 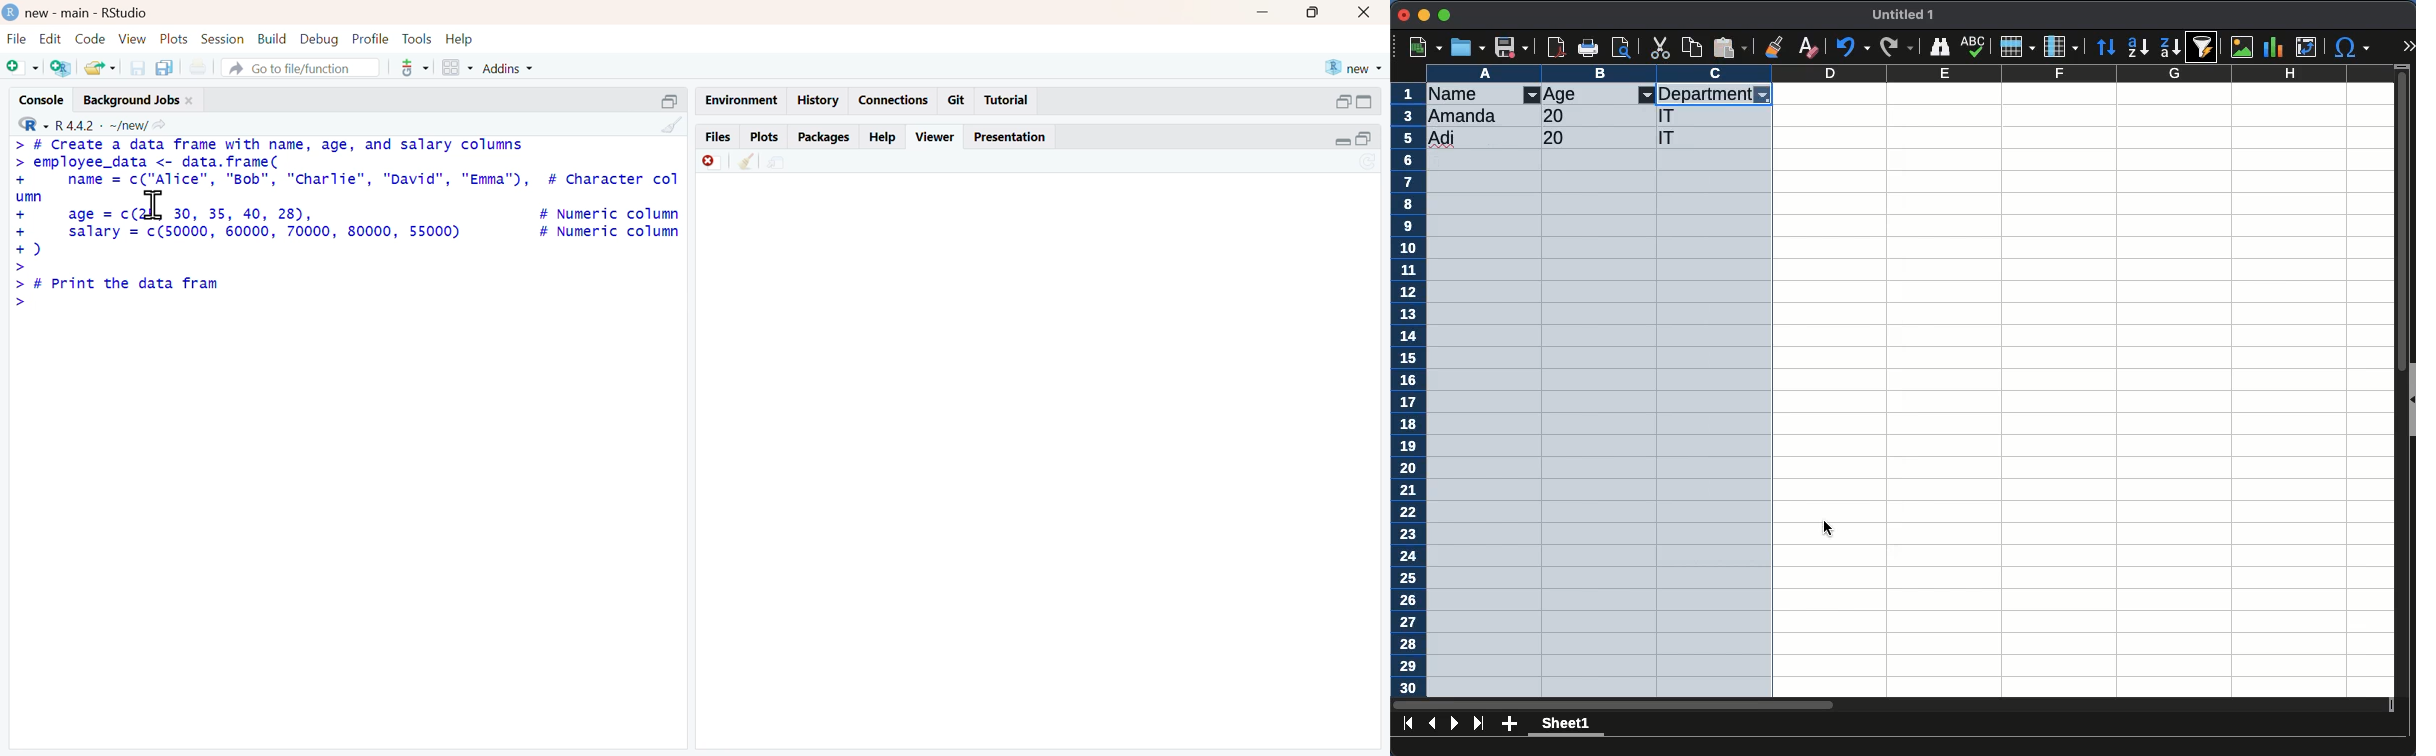 What do you see at coordinates (718, 137) in the screenshot?
I see `Files` at bounding box center [718, 137].